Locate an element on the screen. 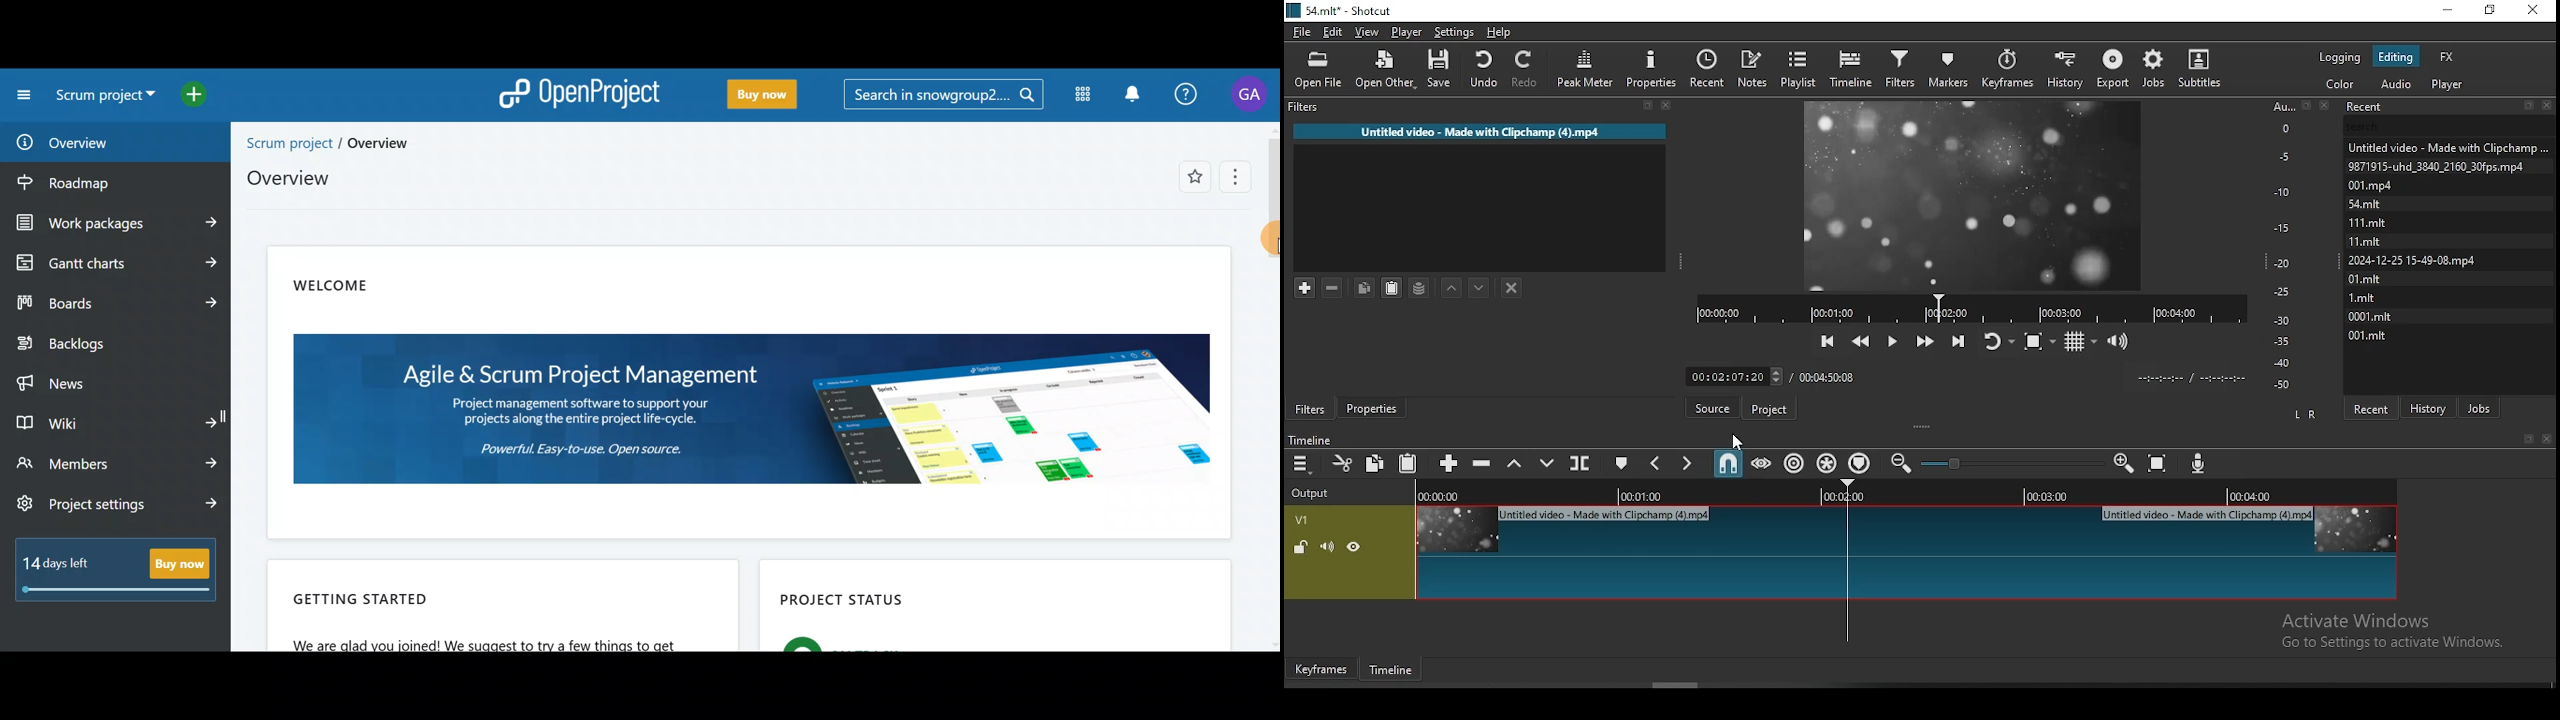 The height and width of the screenshot is (728, 2576). cut is located at coordinates (1343, 462).